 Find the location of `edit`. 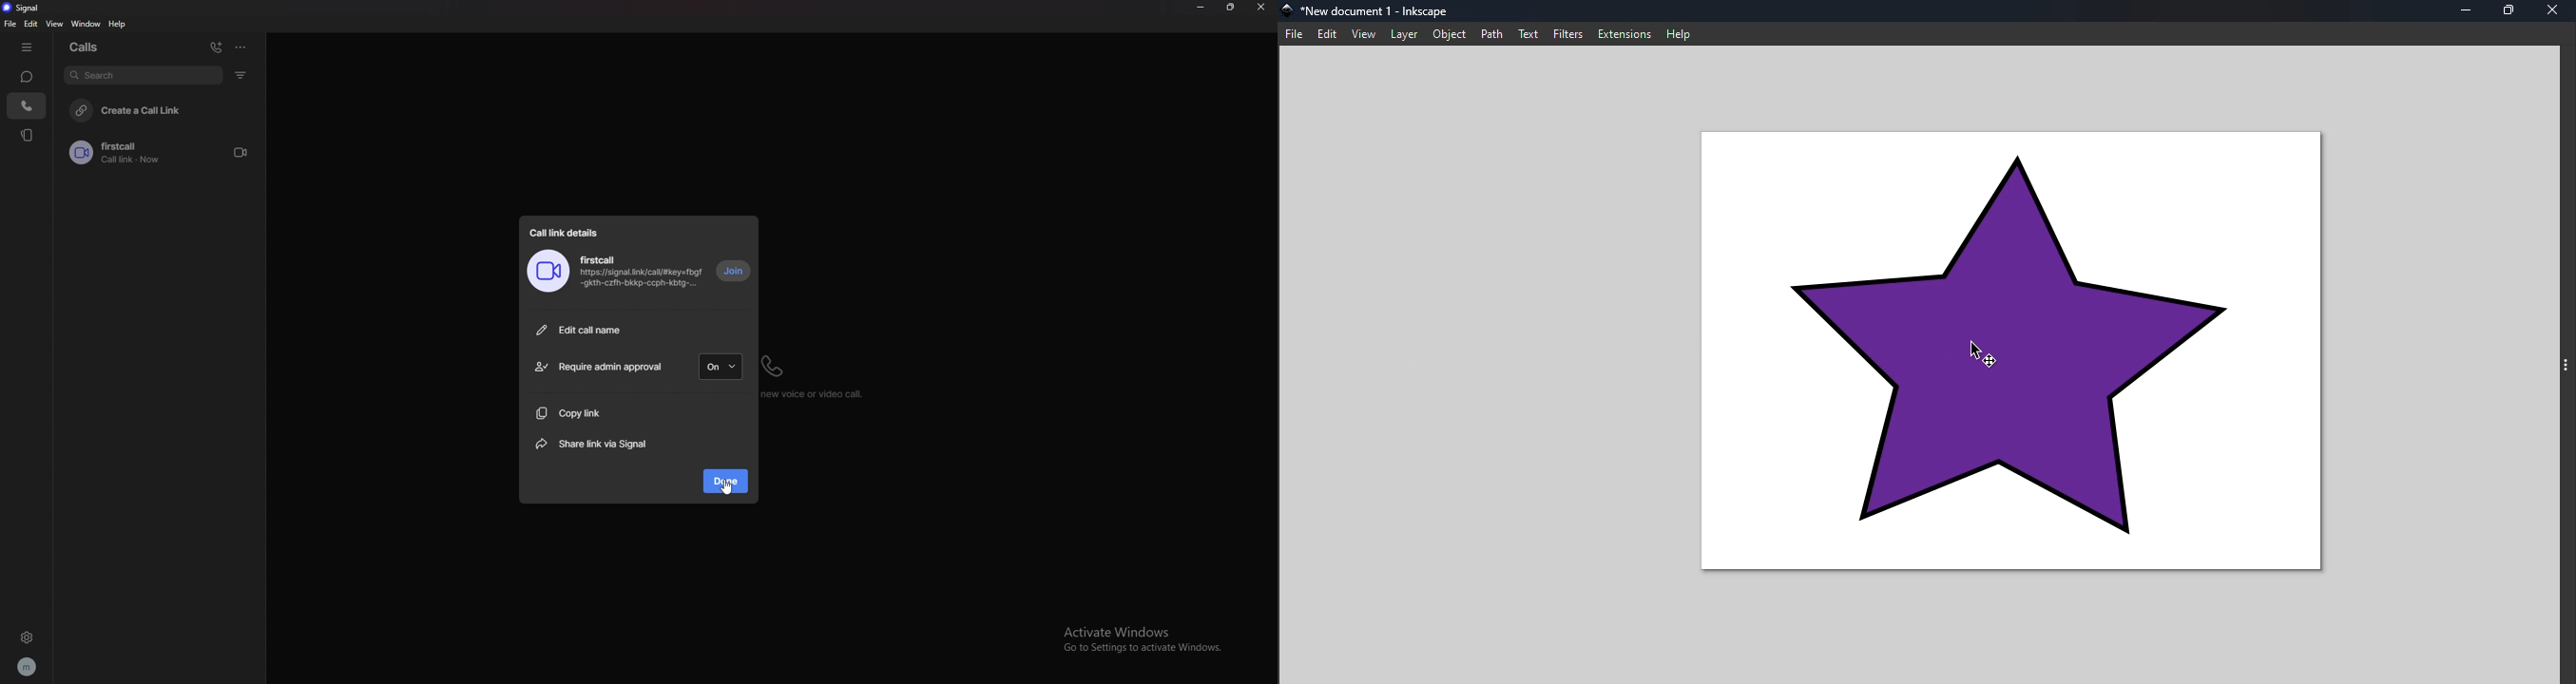

edit is located at coordinates (31, 24).